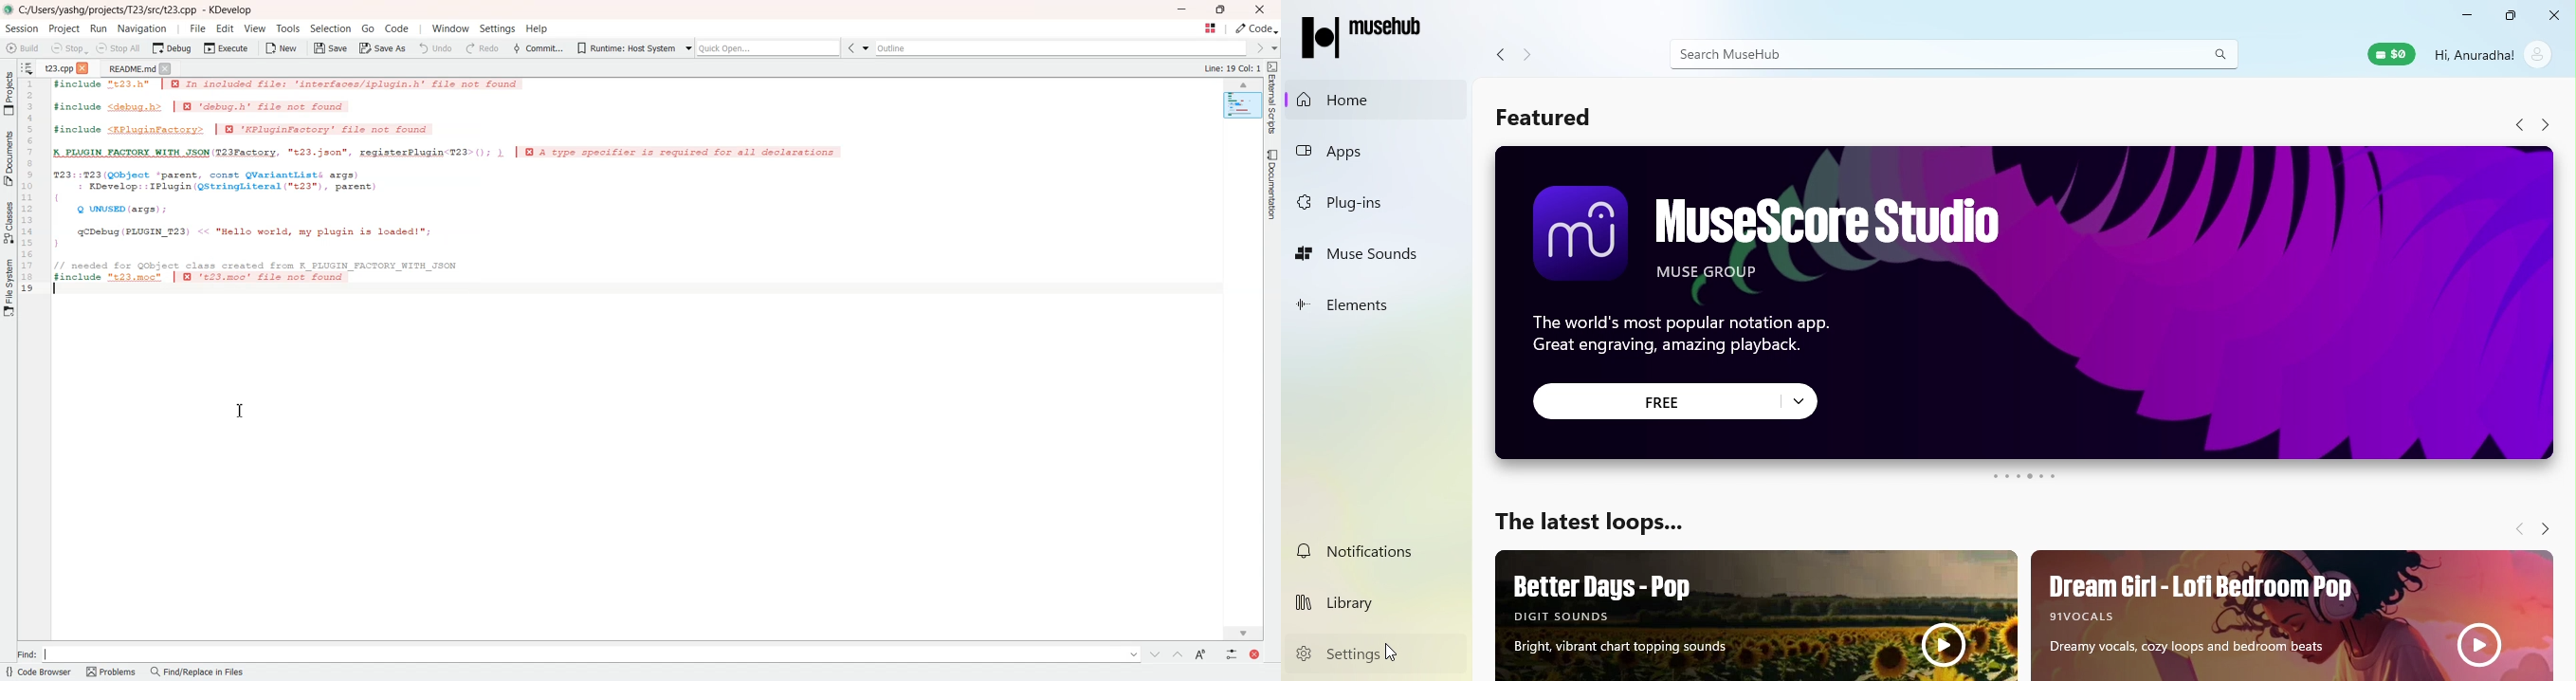 This screenshot has height=700, width=2576. Describe the element at coordinates (1529, 55) in the screenshot. I see `Navigate forward` at that location.